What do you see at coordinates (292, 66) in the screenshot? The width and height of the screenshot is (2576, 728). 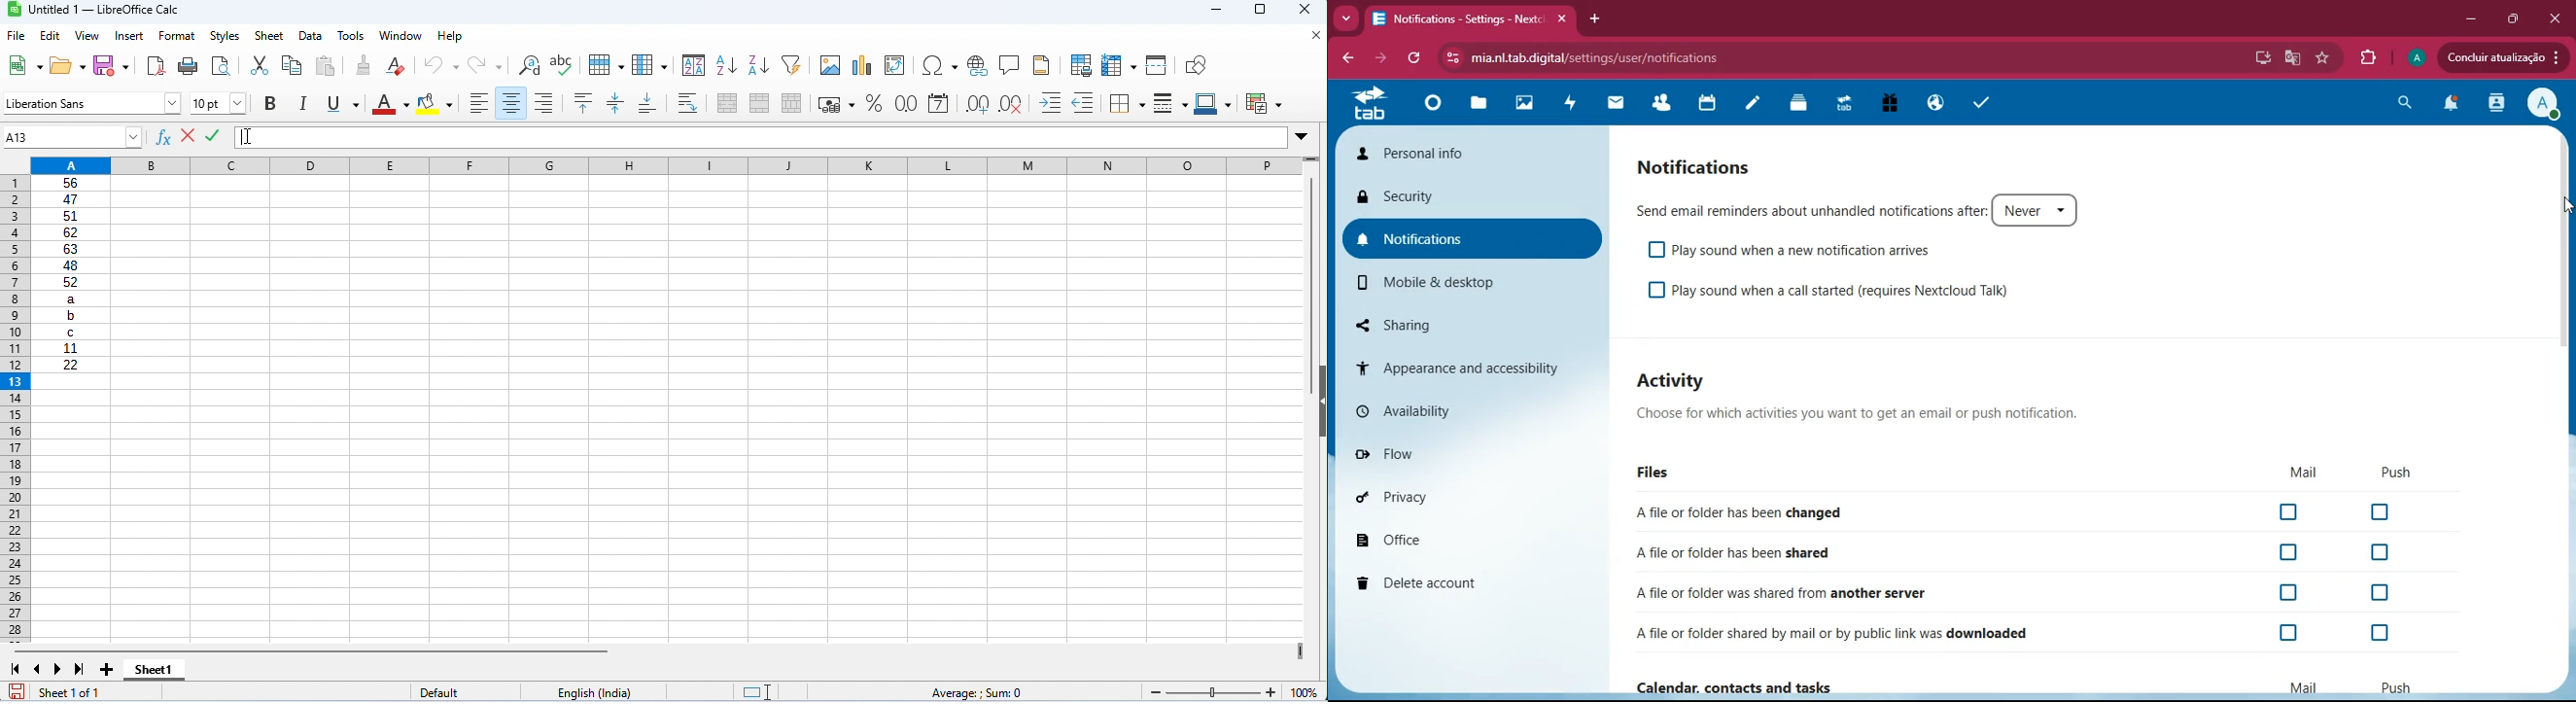 I see `copy` at bounding box center [292, 66].